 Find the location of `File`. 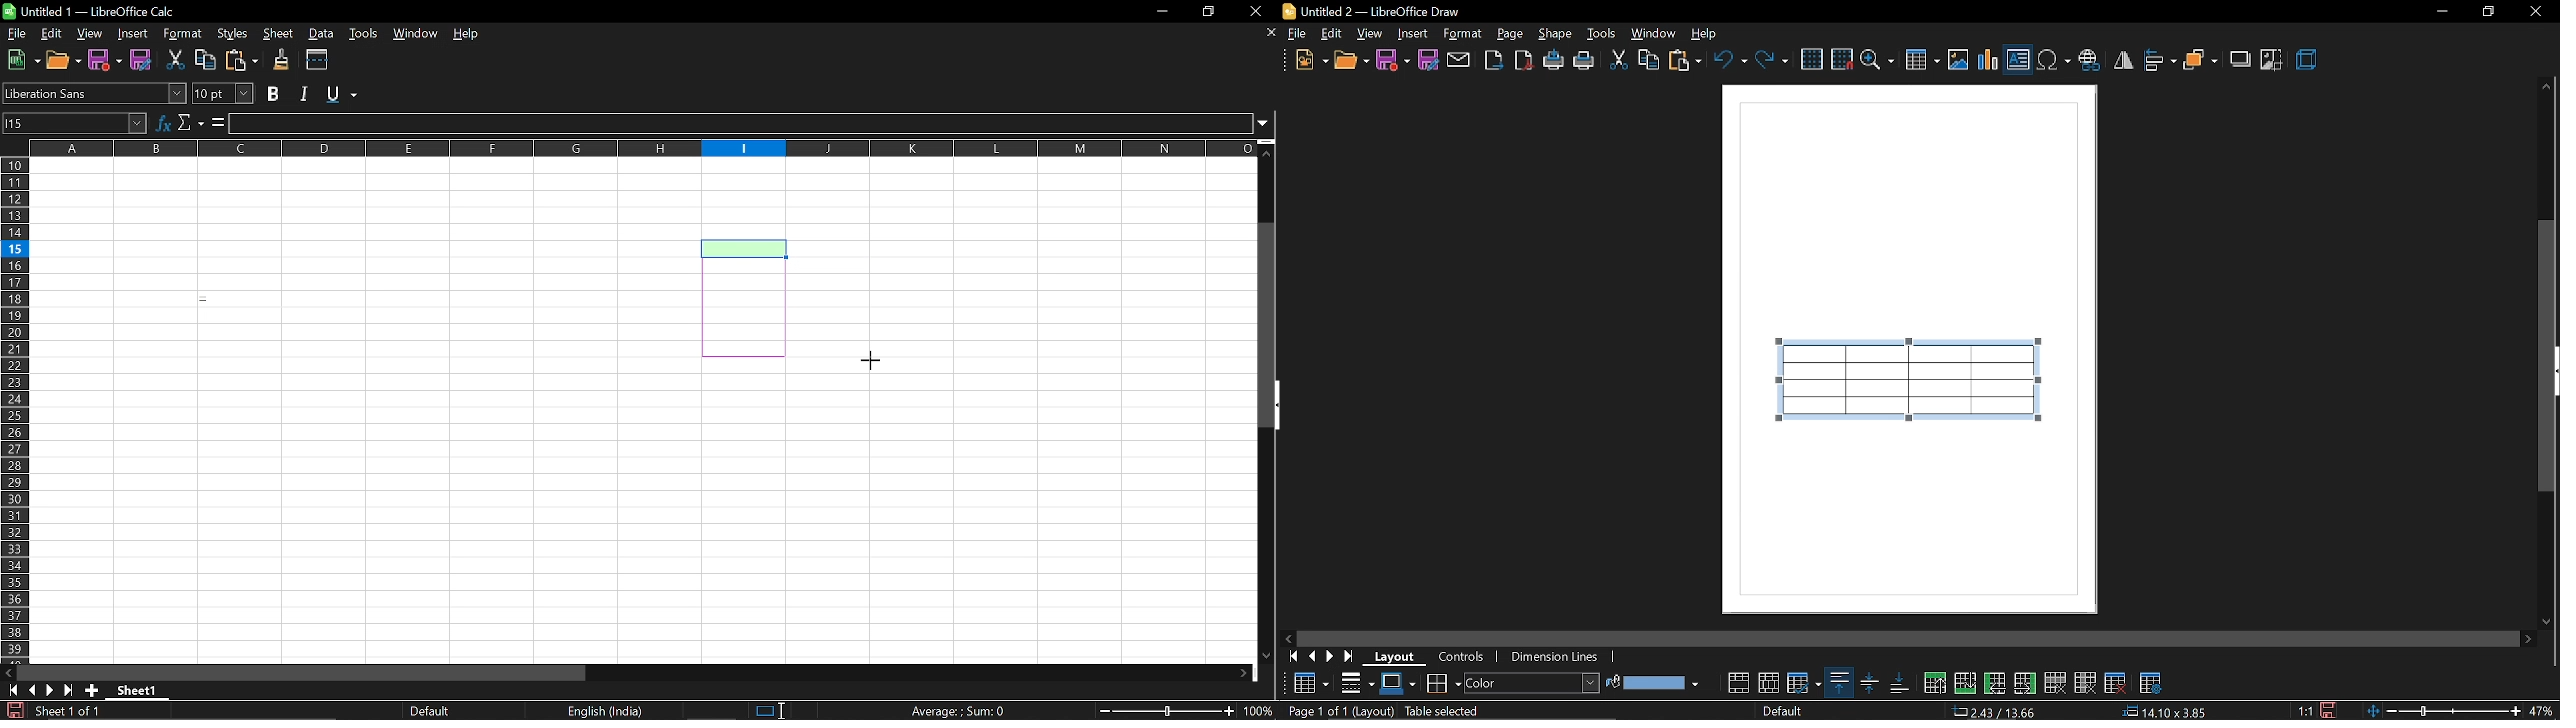

File is located at coordinates (15, 34).